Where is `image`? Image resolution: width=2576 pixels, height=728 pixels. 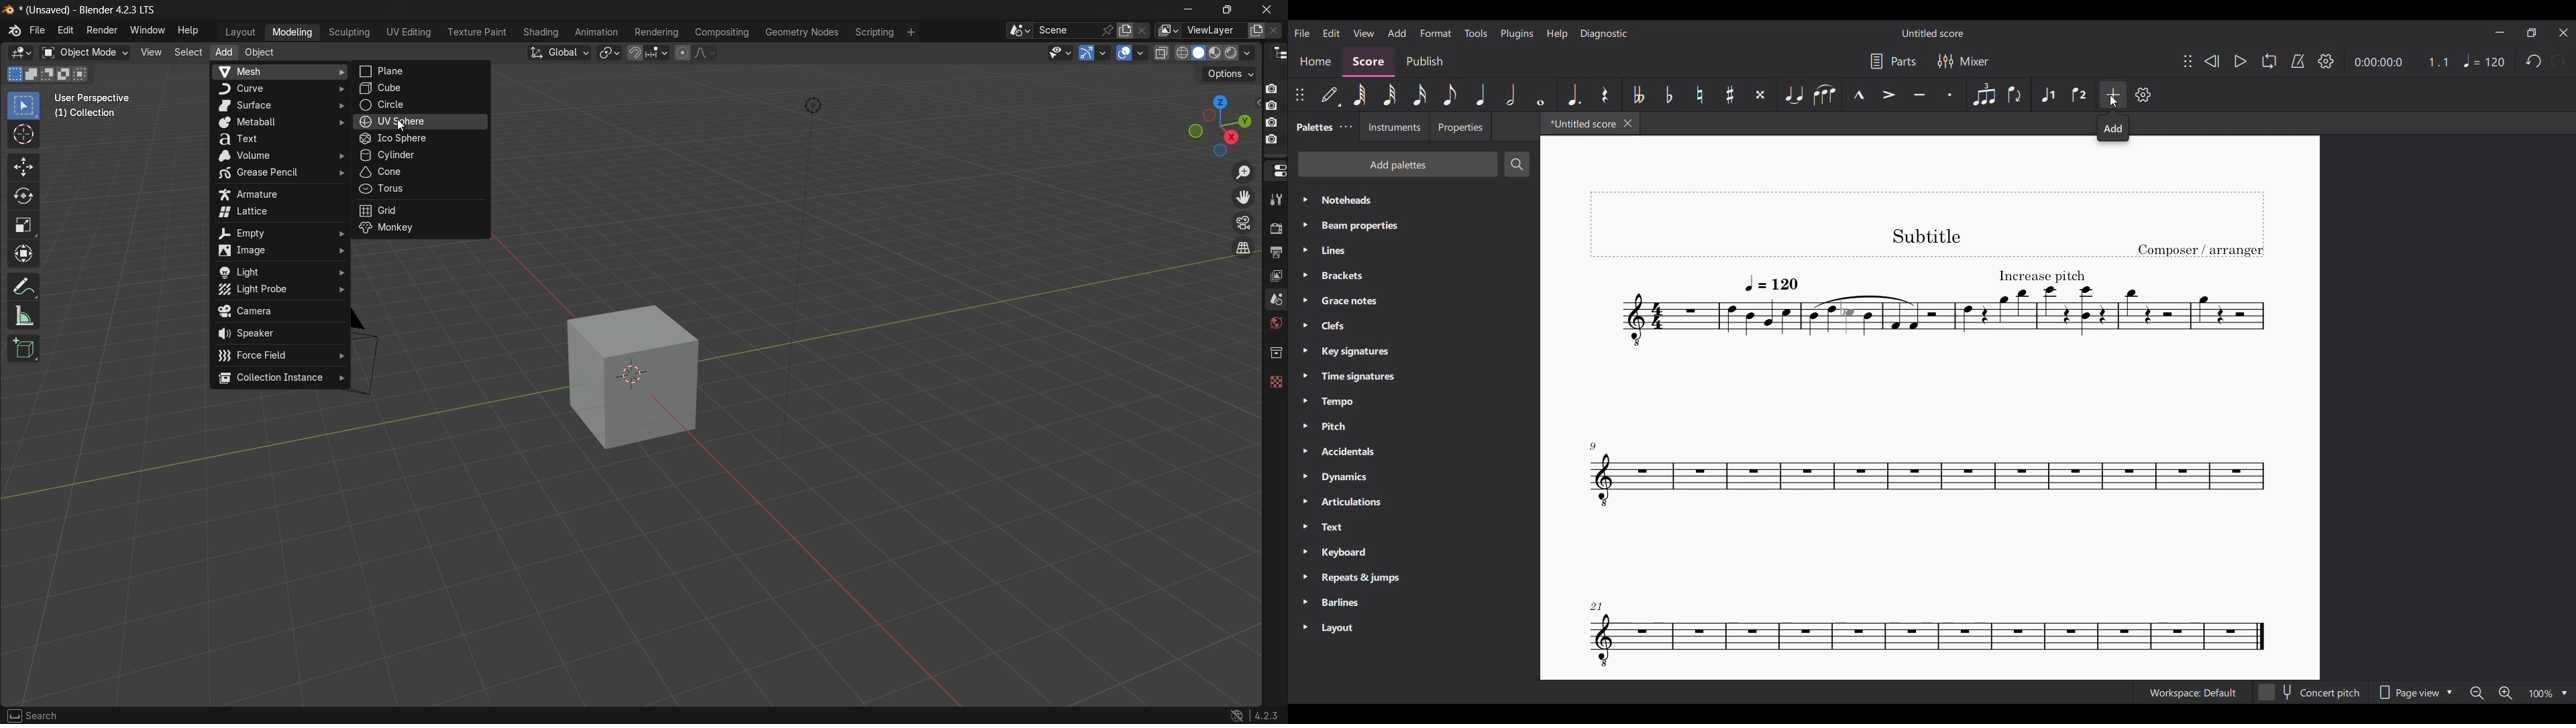
image is located at coordinates (280, 252).